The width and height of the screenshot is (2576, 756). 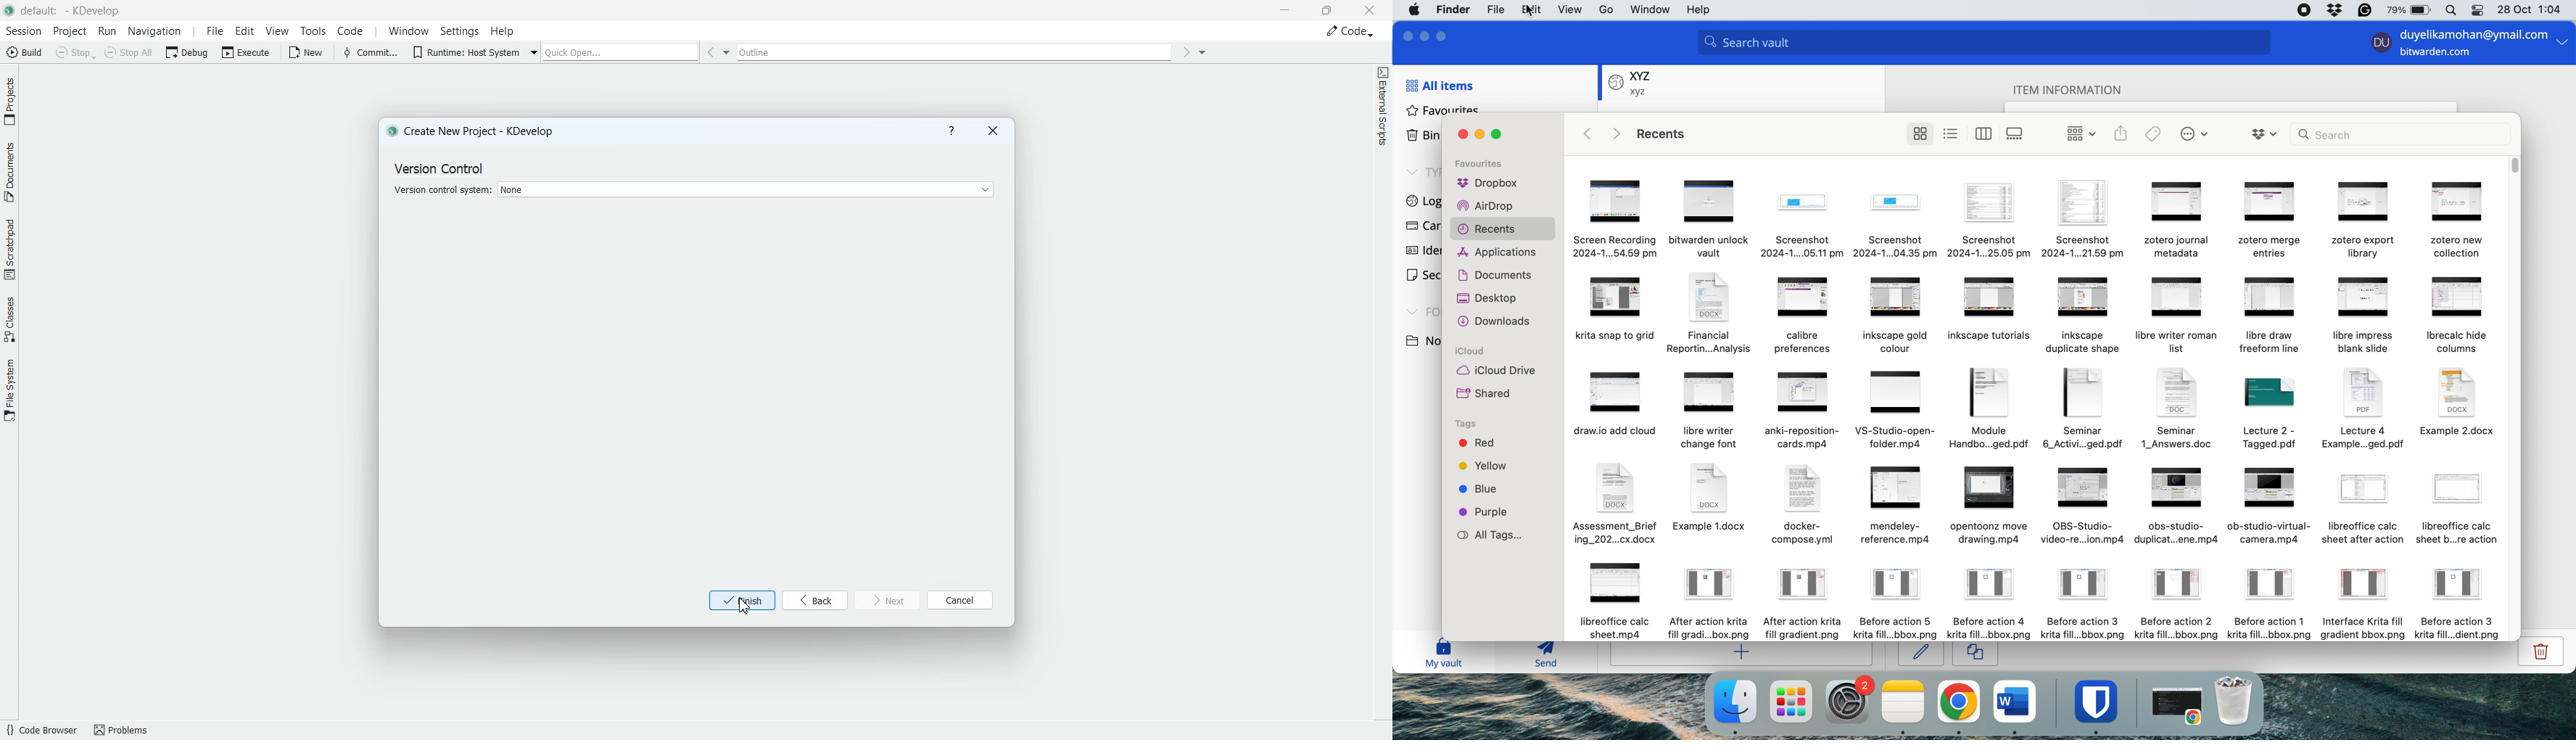 I want to click on finder, so click(x=1733, y=702).